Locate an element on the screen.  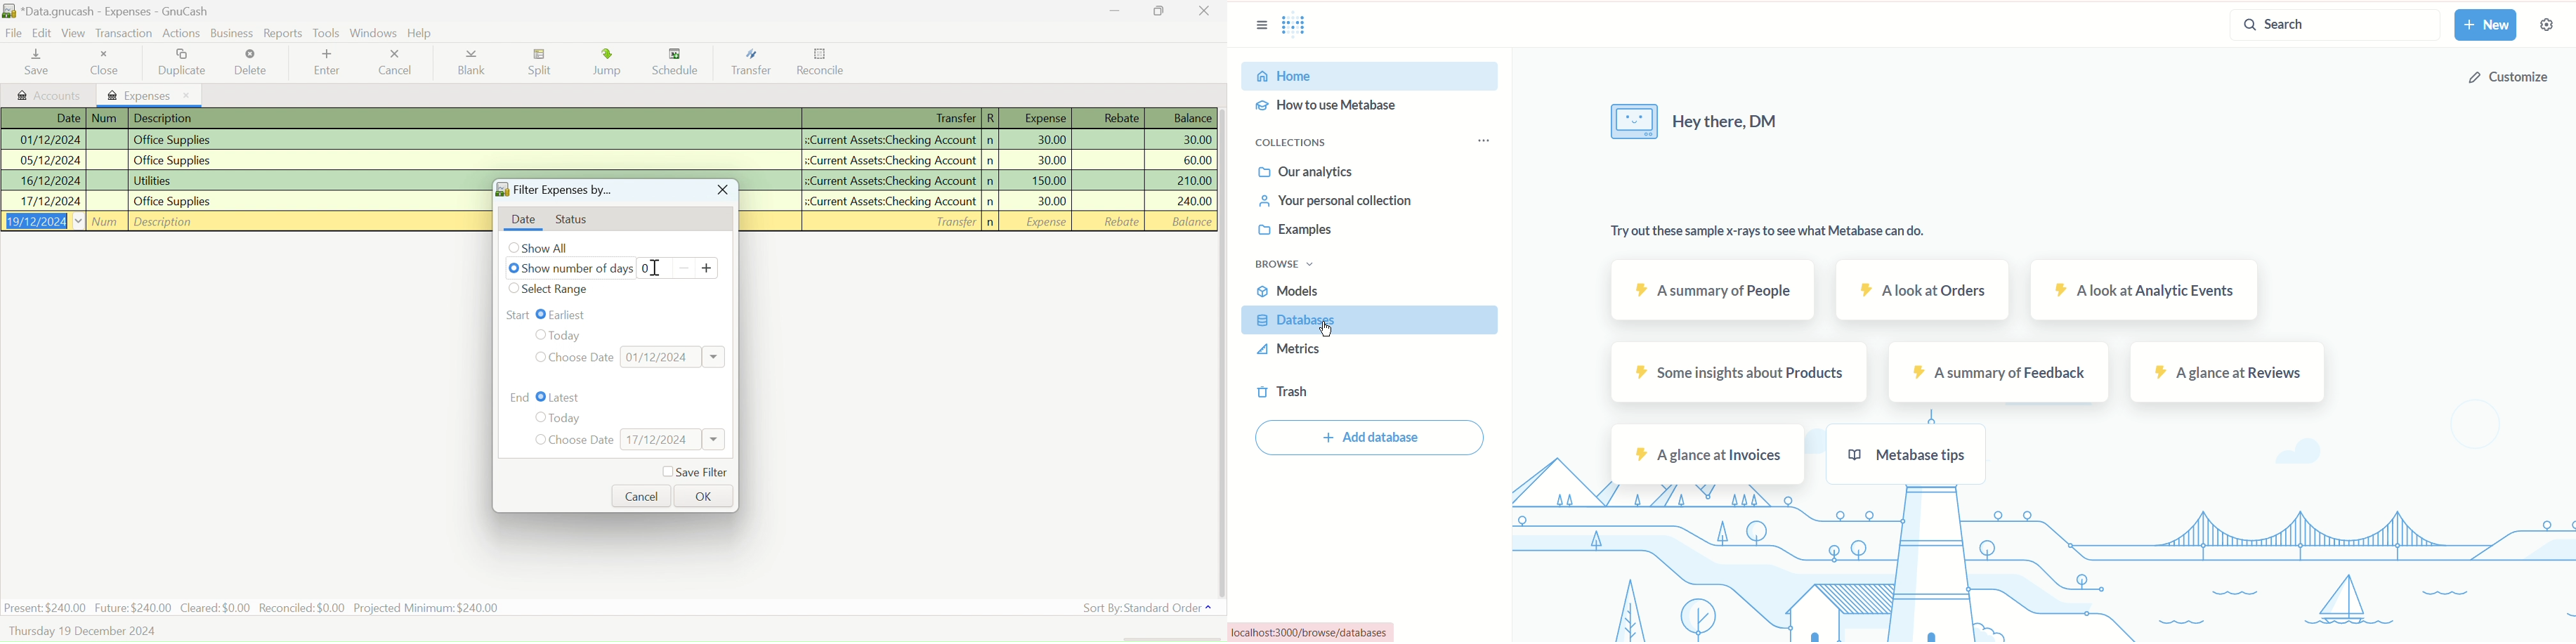
Blank is located at coordinates (472, 65).